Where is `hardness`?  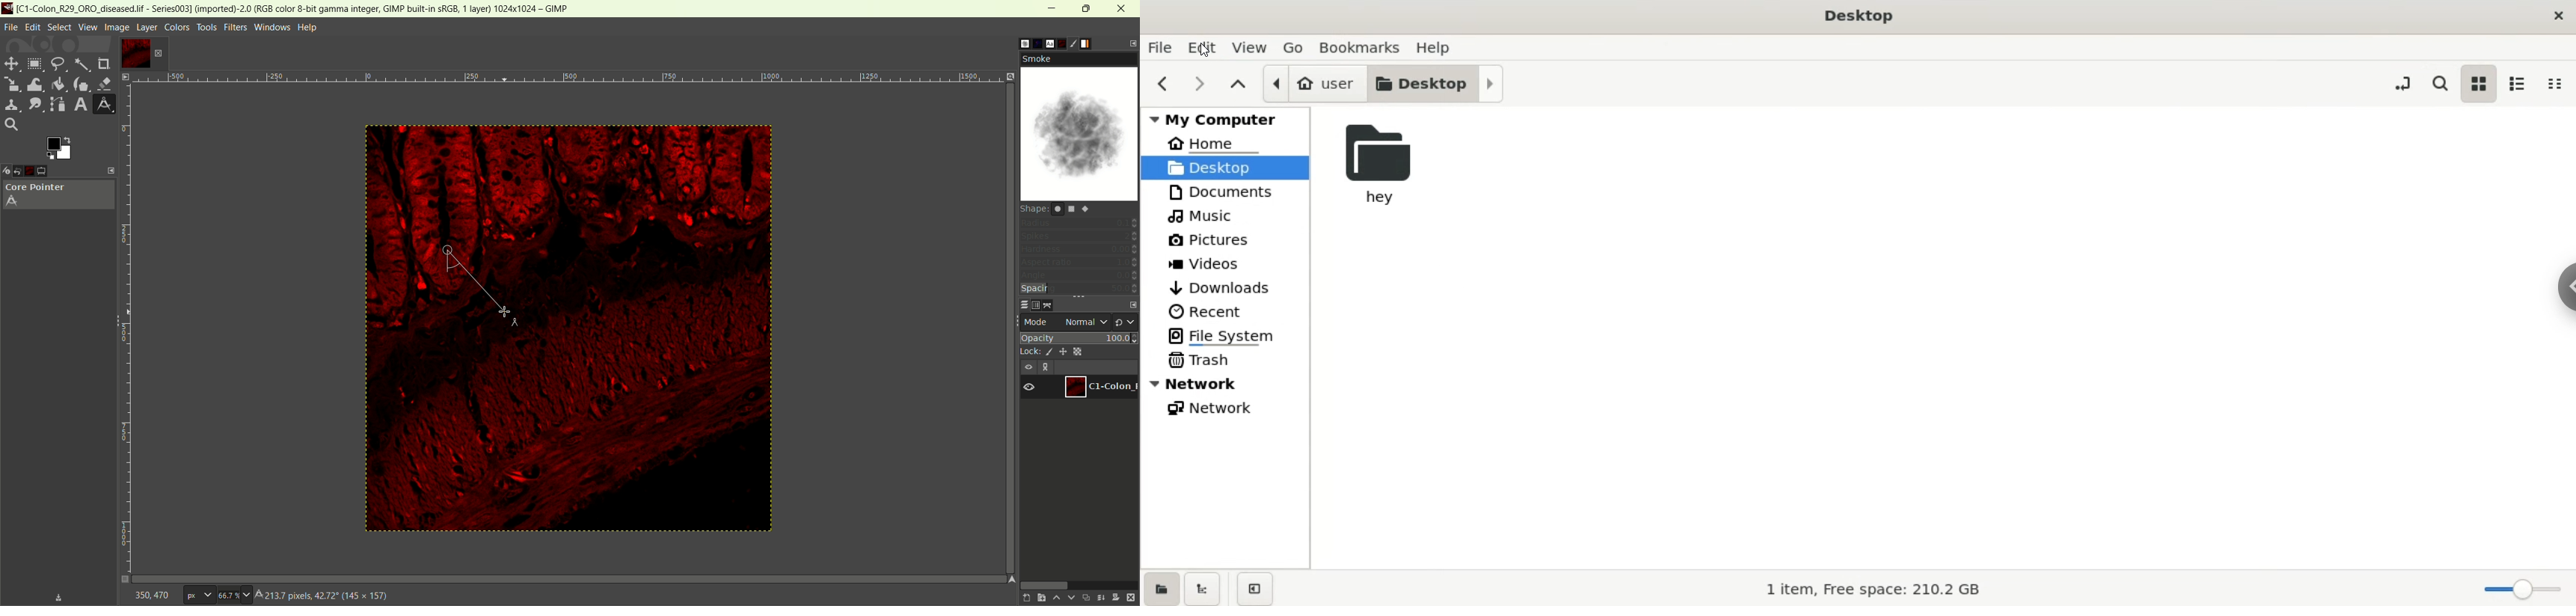
hardness is located at coordinates (1079, 250).